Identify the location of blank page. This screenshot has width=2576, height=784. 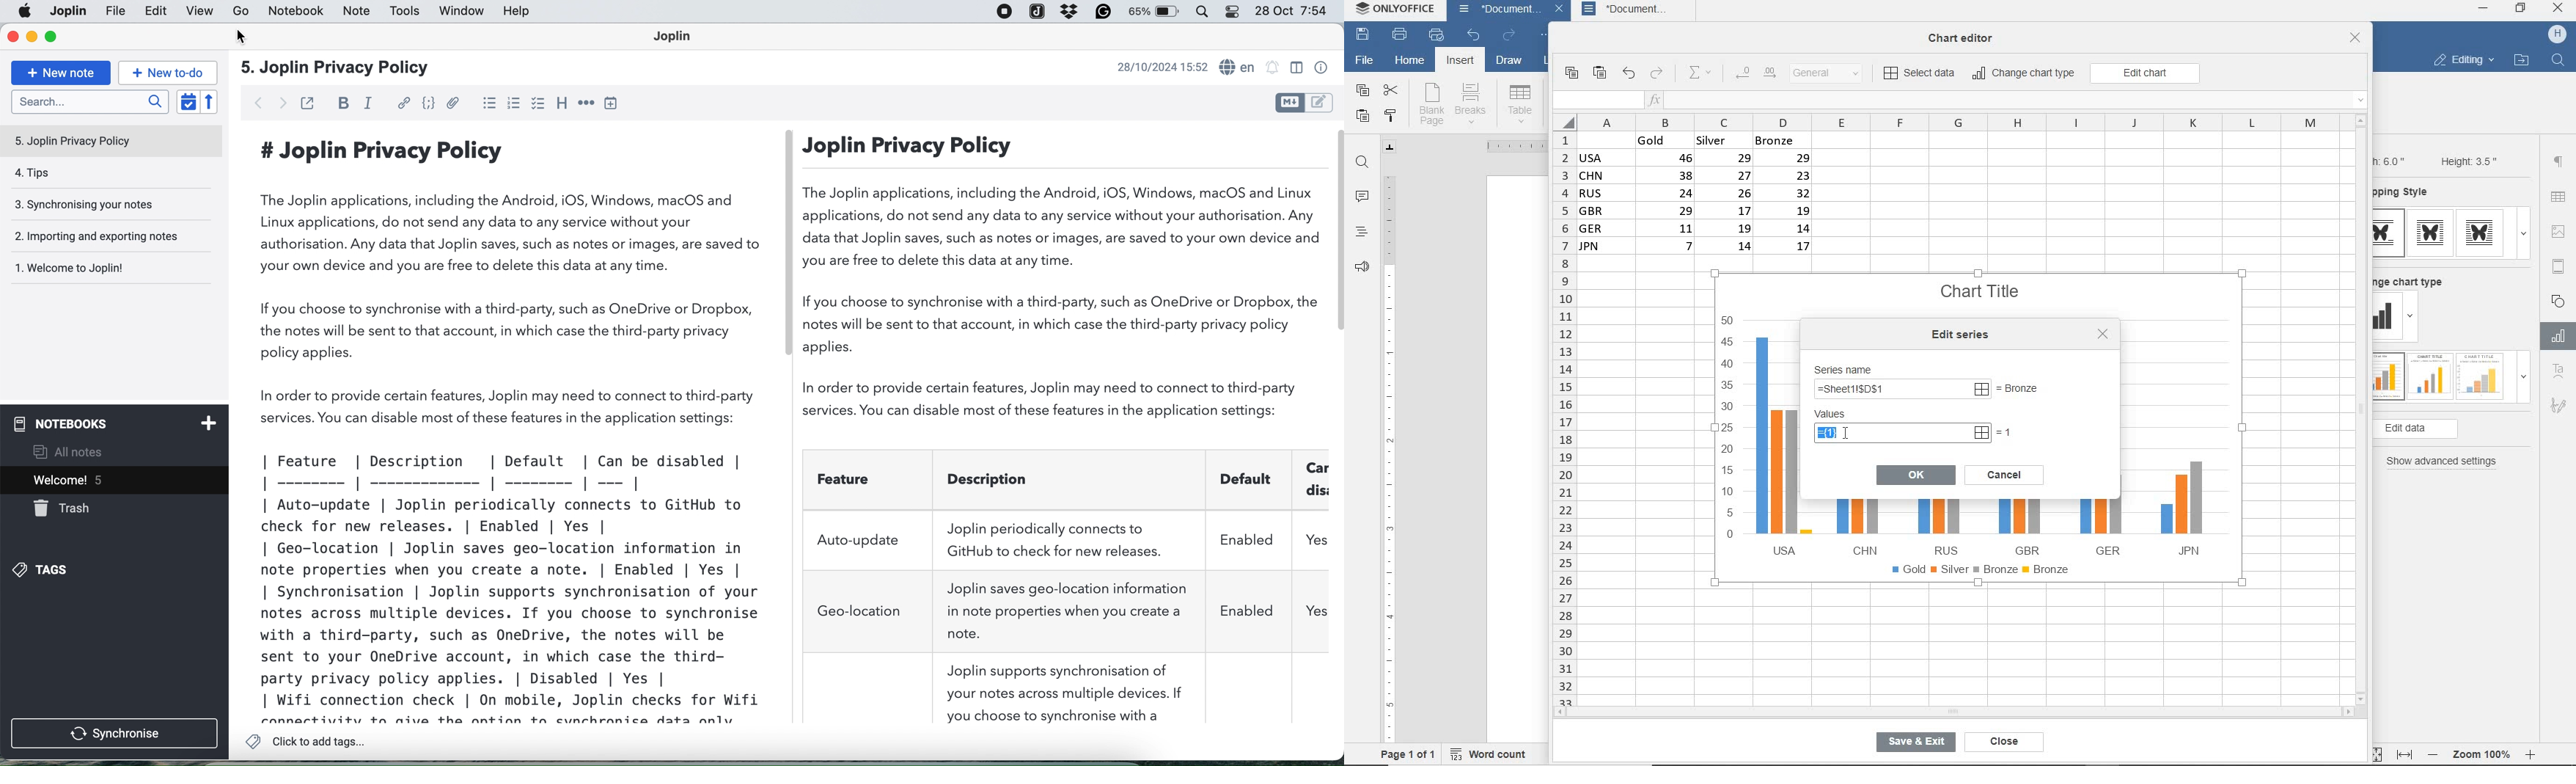
(1431, 104).